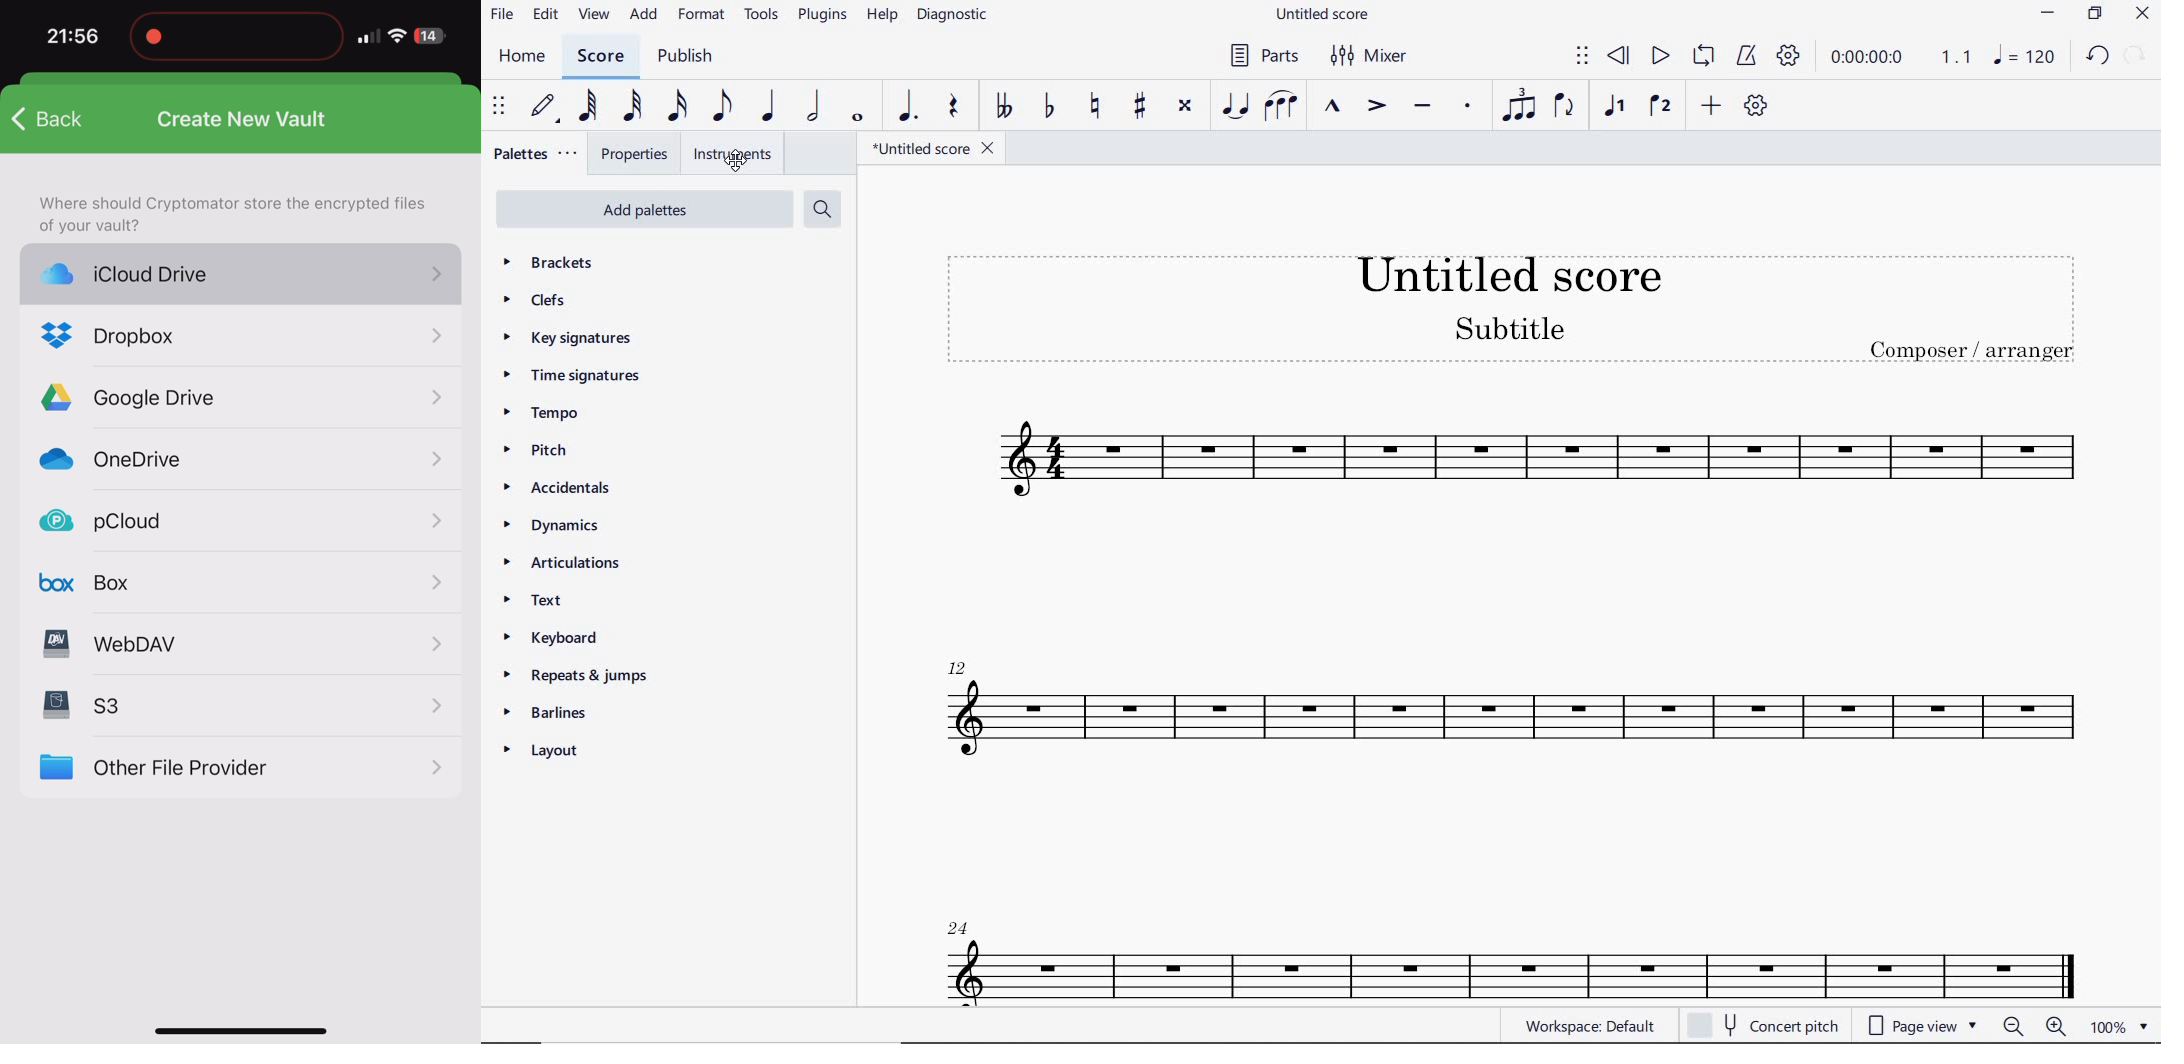  I want to click on PLAY TIME, so click(1898, 57).